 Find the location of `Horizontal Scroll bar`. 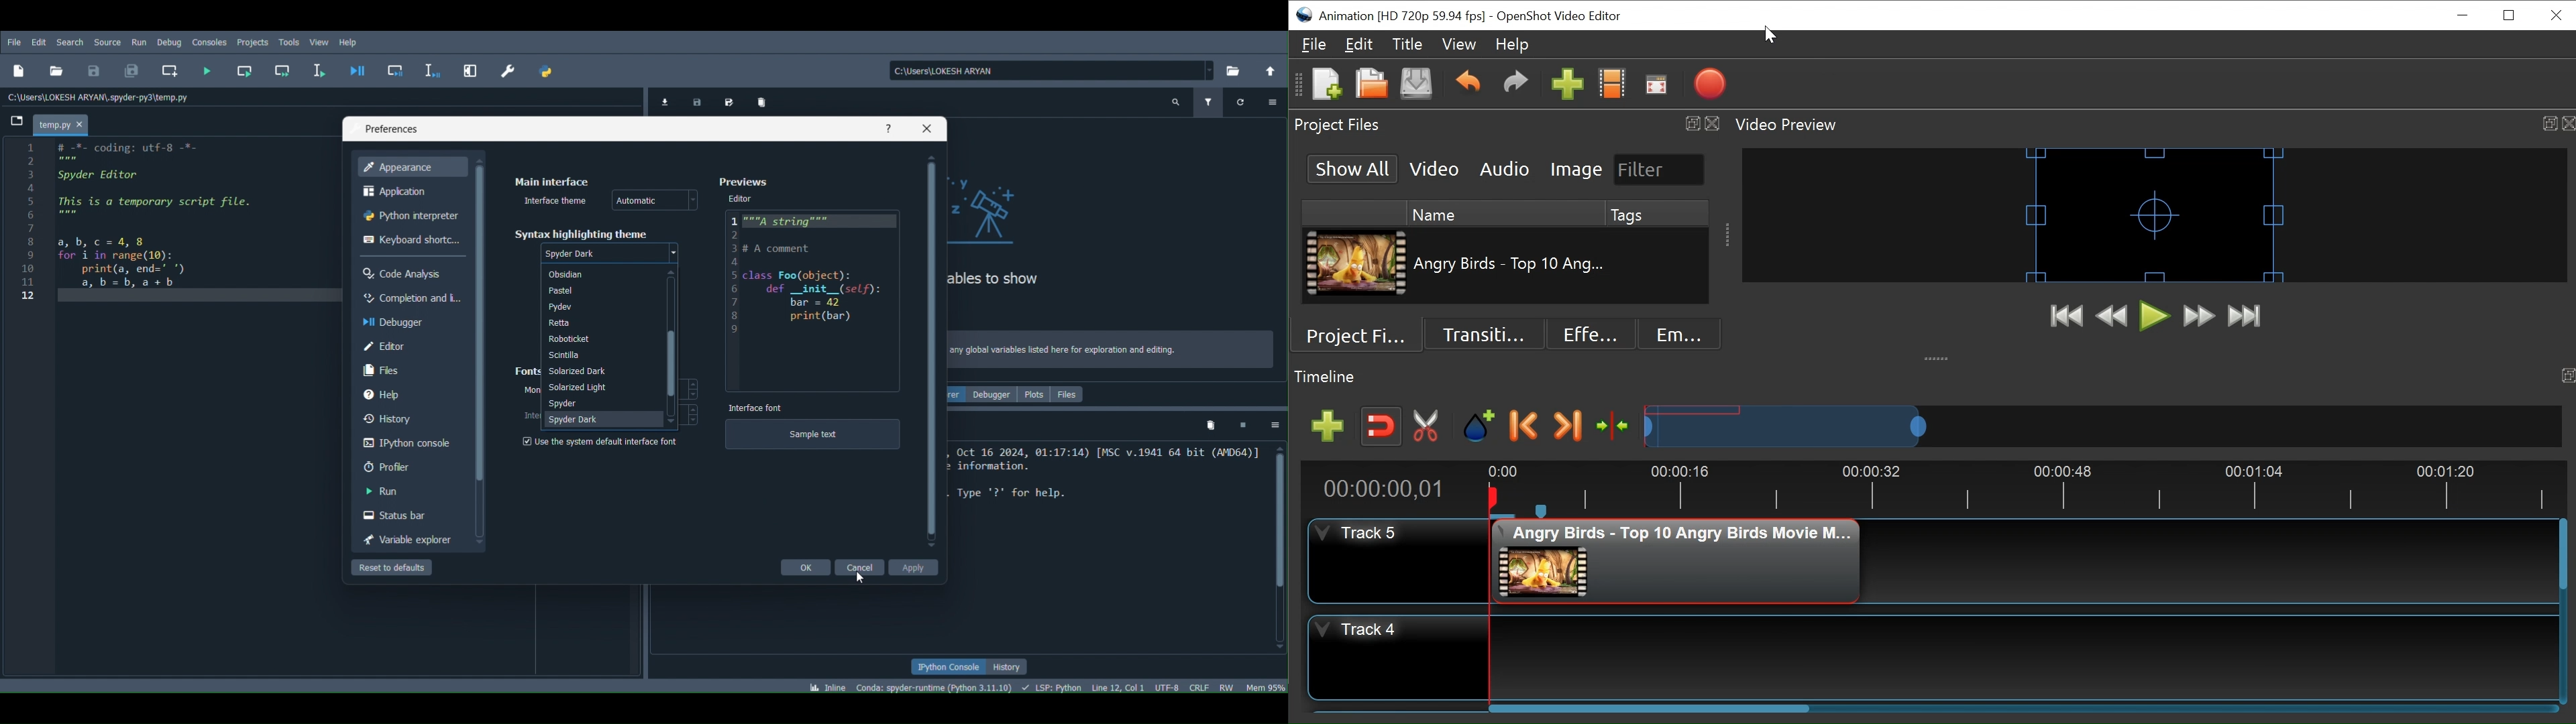

Horizontal Scroll bar is located at coordinates (1648, 706).